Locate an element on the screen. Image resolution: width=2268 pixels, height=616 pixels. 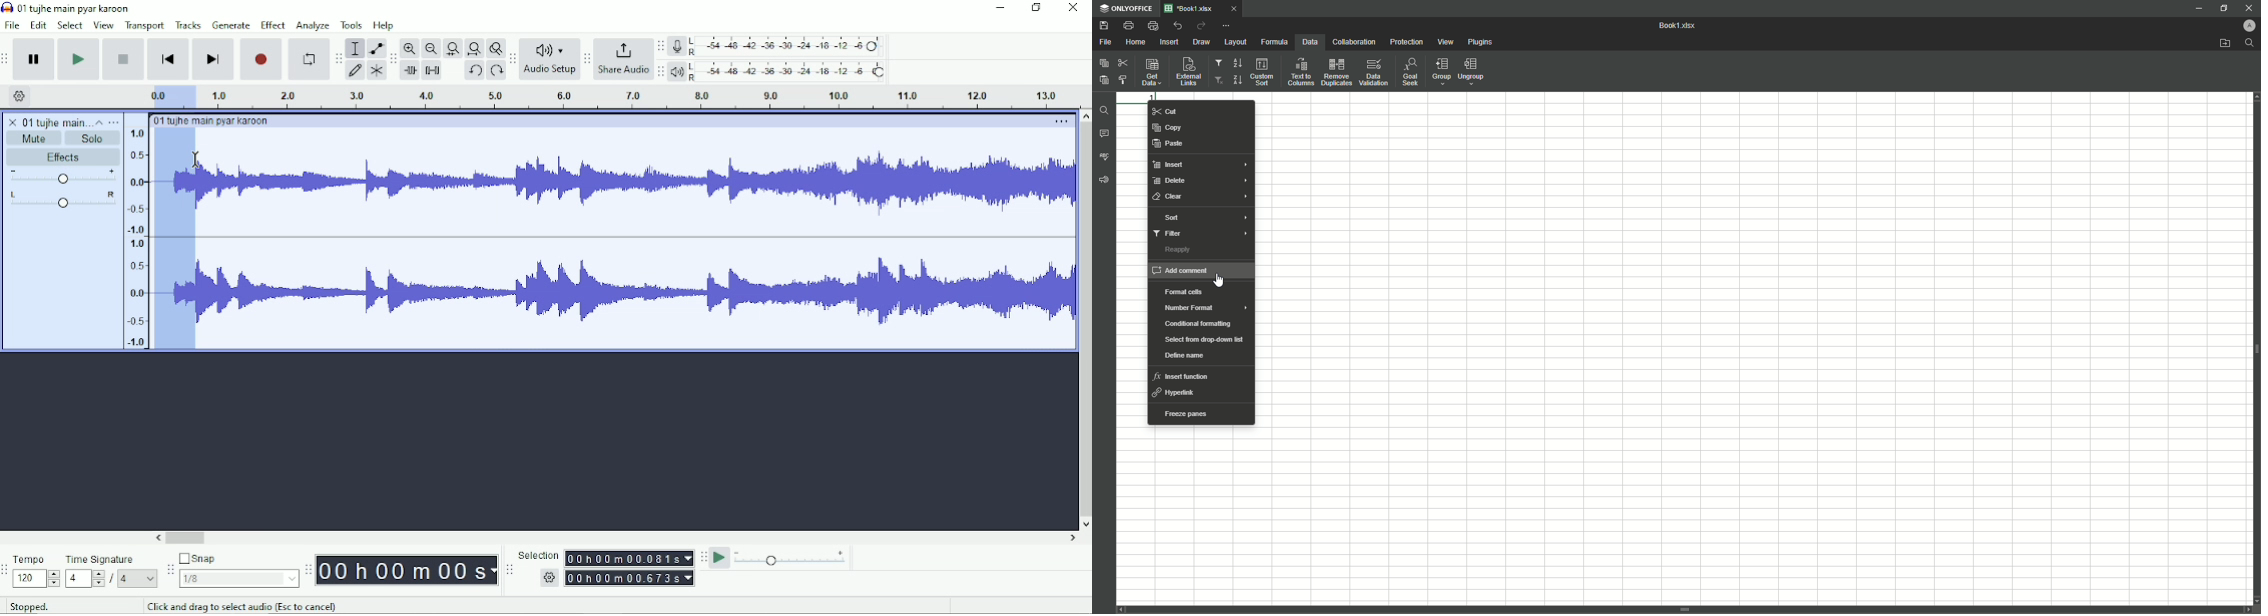
Home is located at coordinates (1137, 42).